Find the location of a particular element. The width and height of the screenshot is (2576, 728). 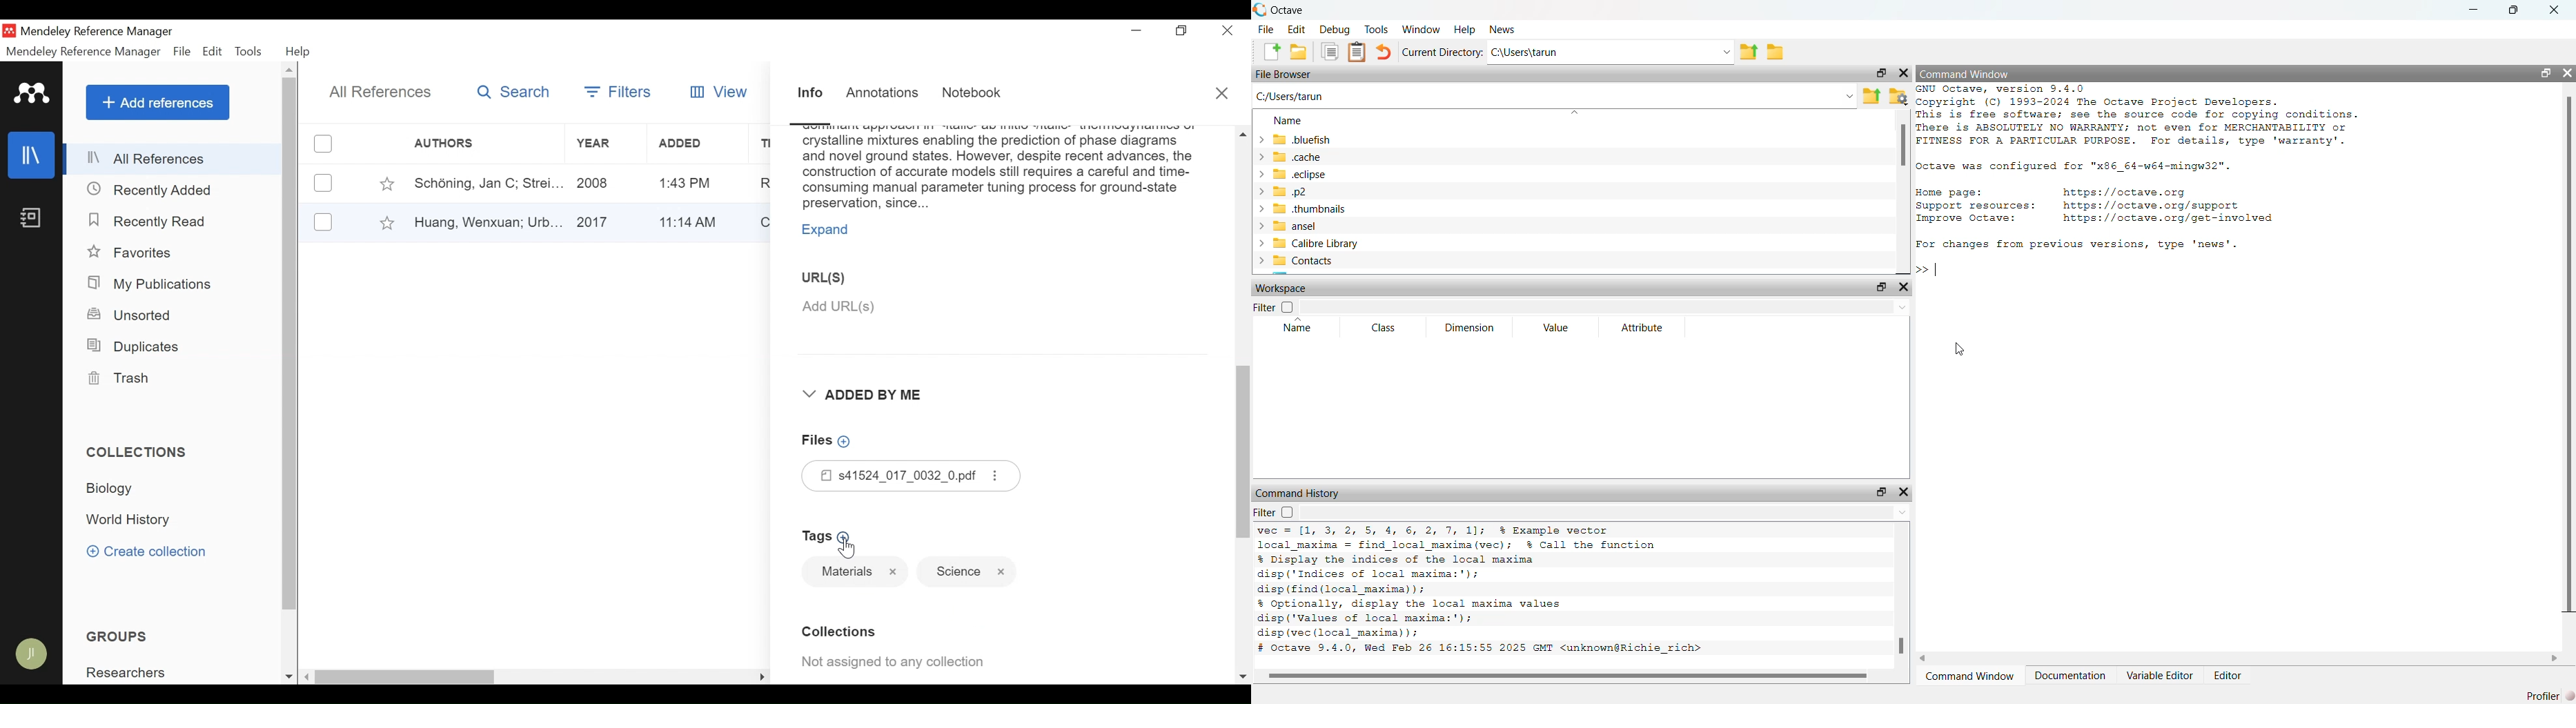

Toggle Favorites is located at coordinates (386, 222).